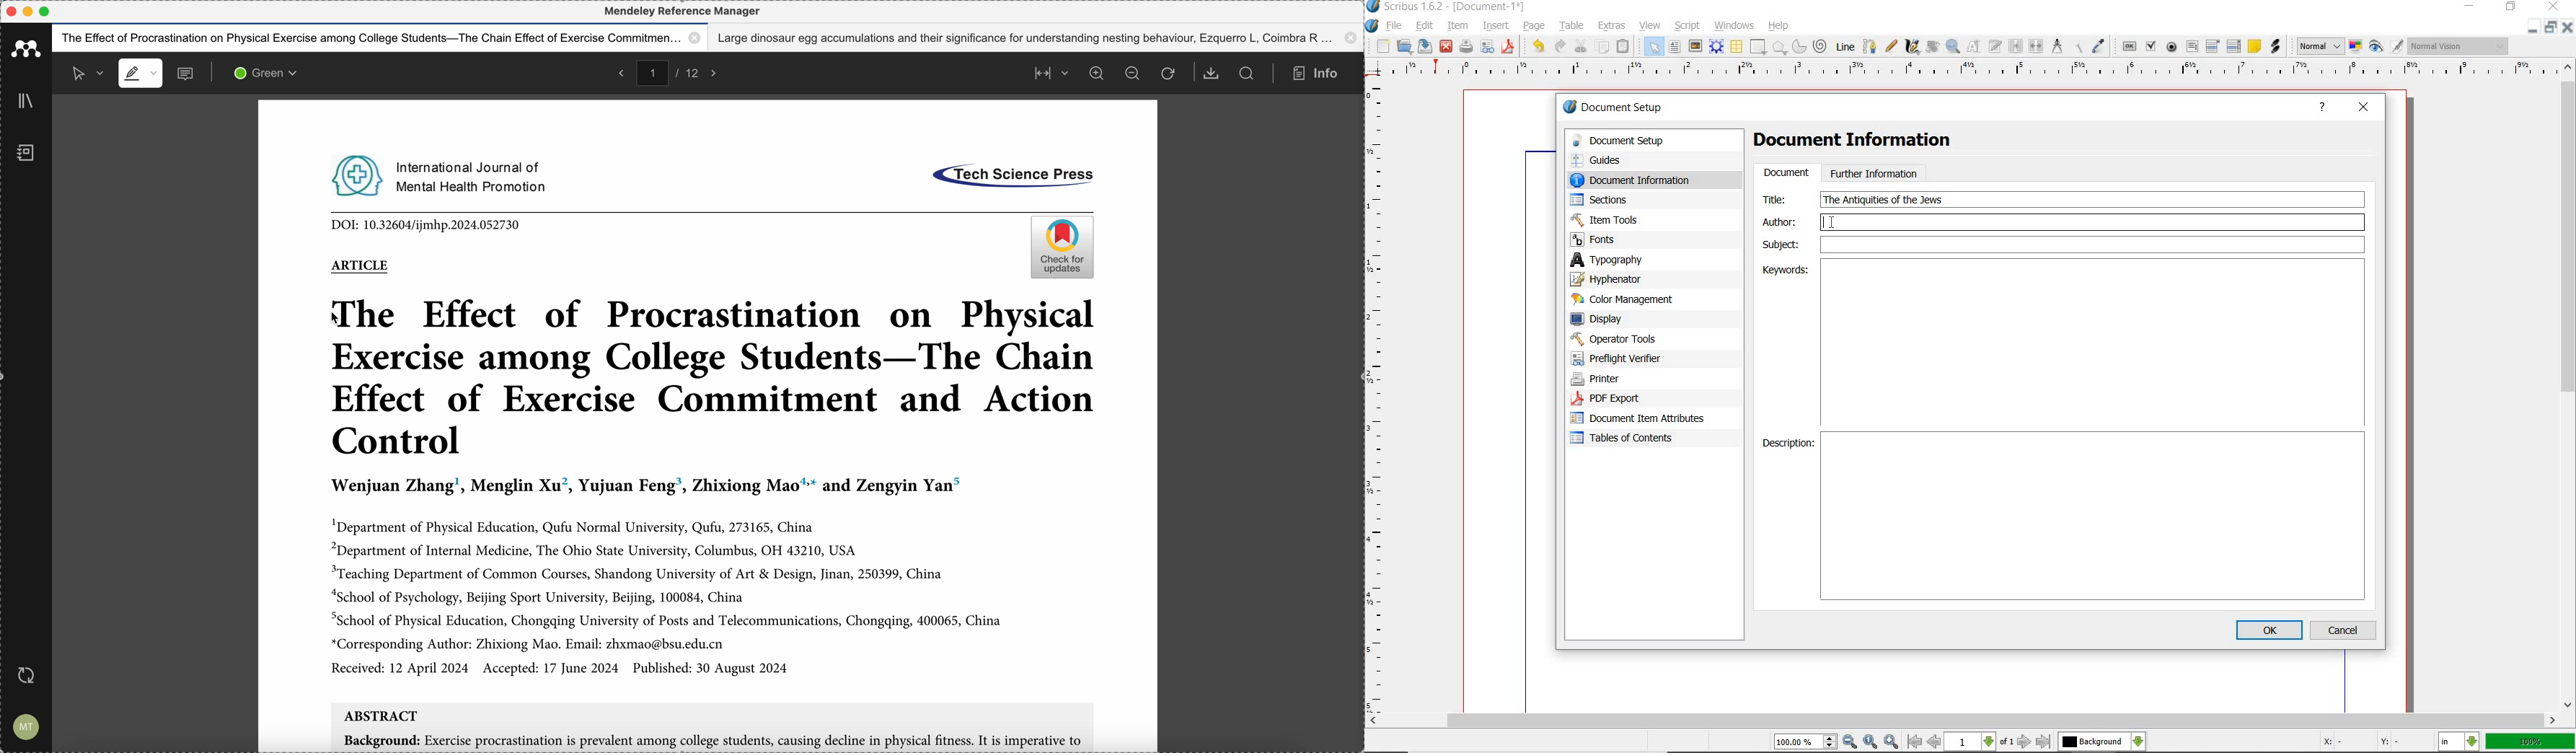 The height and width of the screenshot is (756, 2576). I want to click on ruler, so click(1976, 72).